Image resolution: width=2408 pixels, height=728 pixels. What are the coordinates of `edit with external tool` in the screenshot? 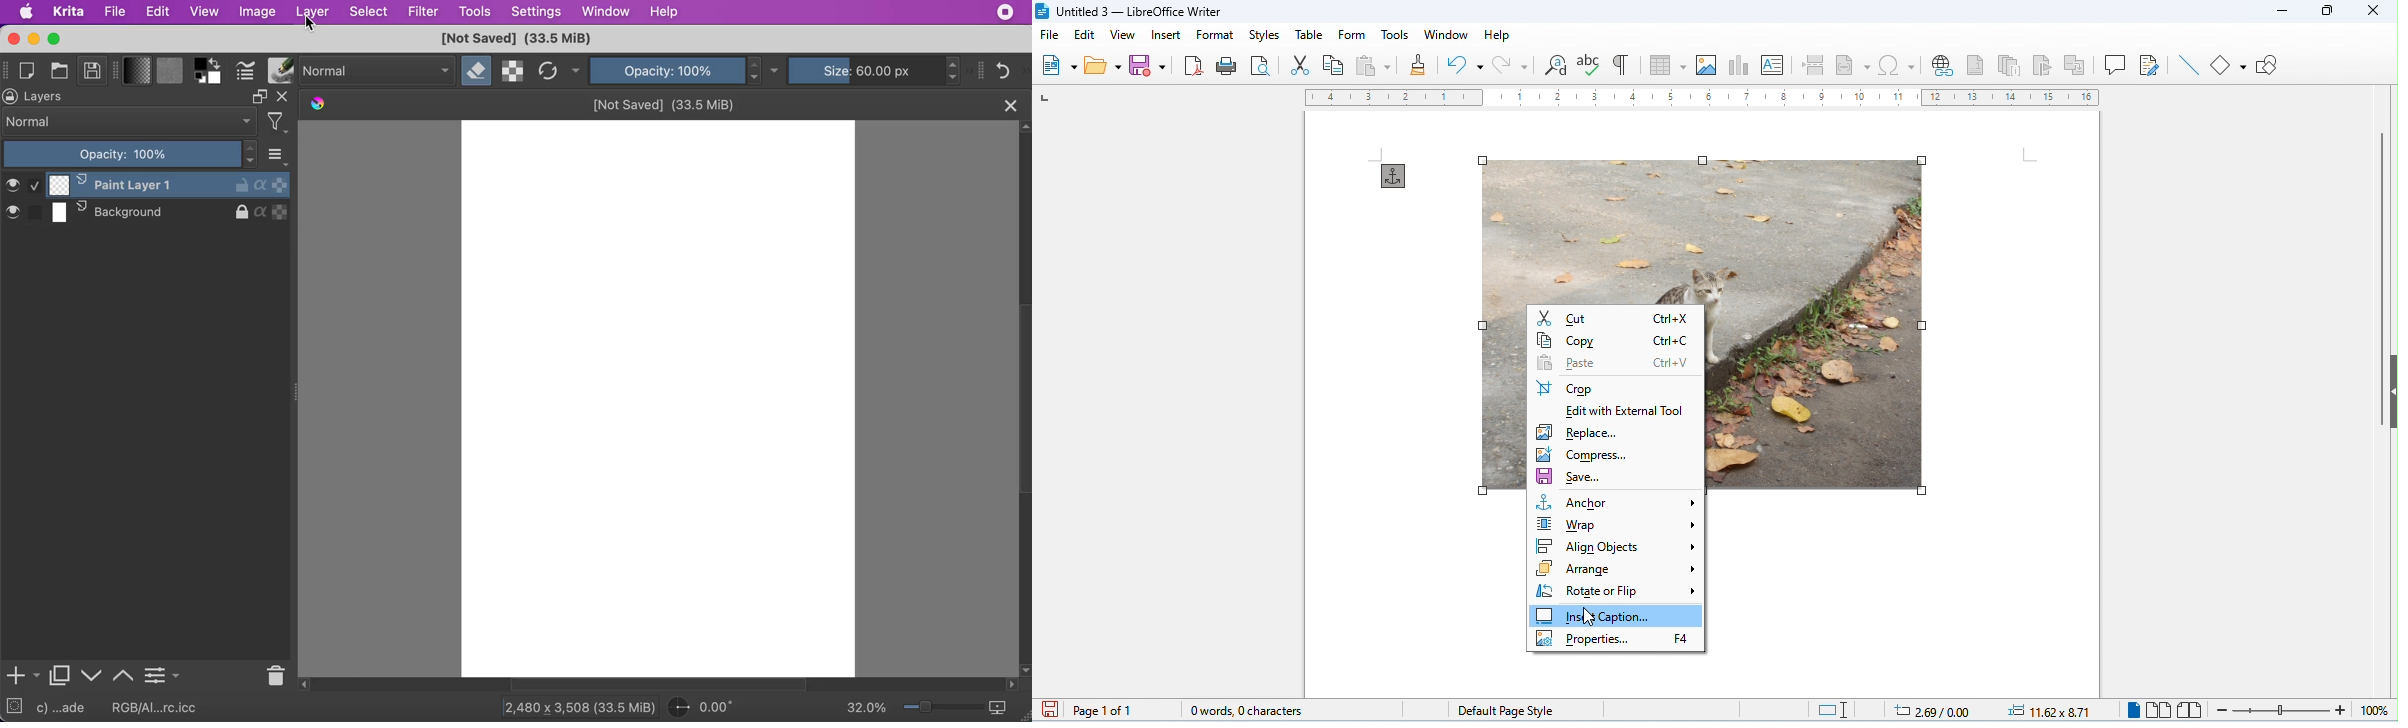 It's located at (1627, 412).